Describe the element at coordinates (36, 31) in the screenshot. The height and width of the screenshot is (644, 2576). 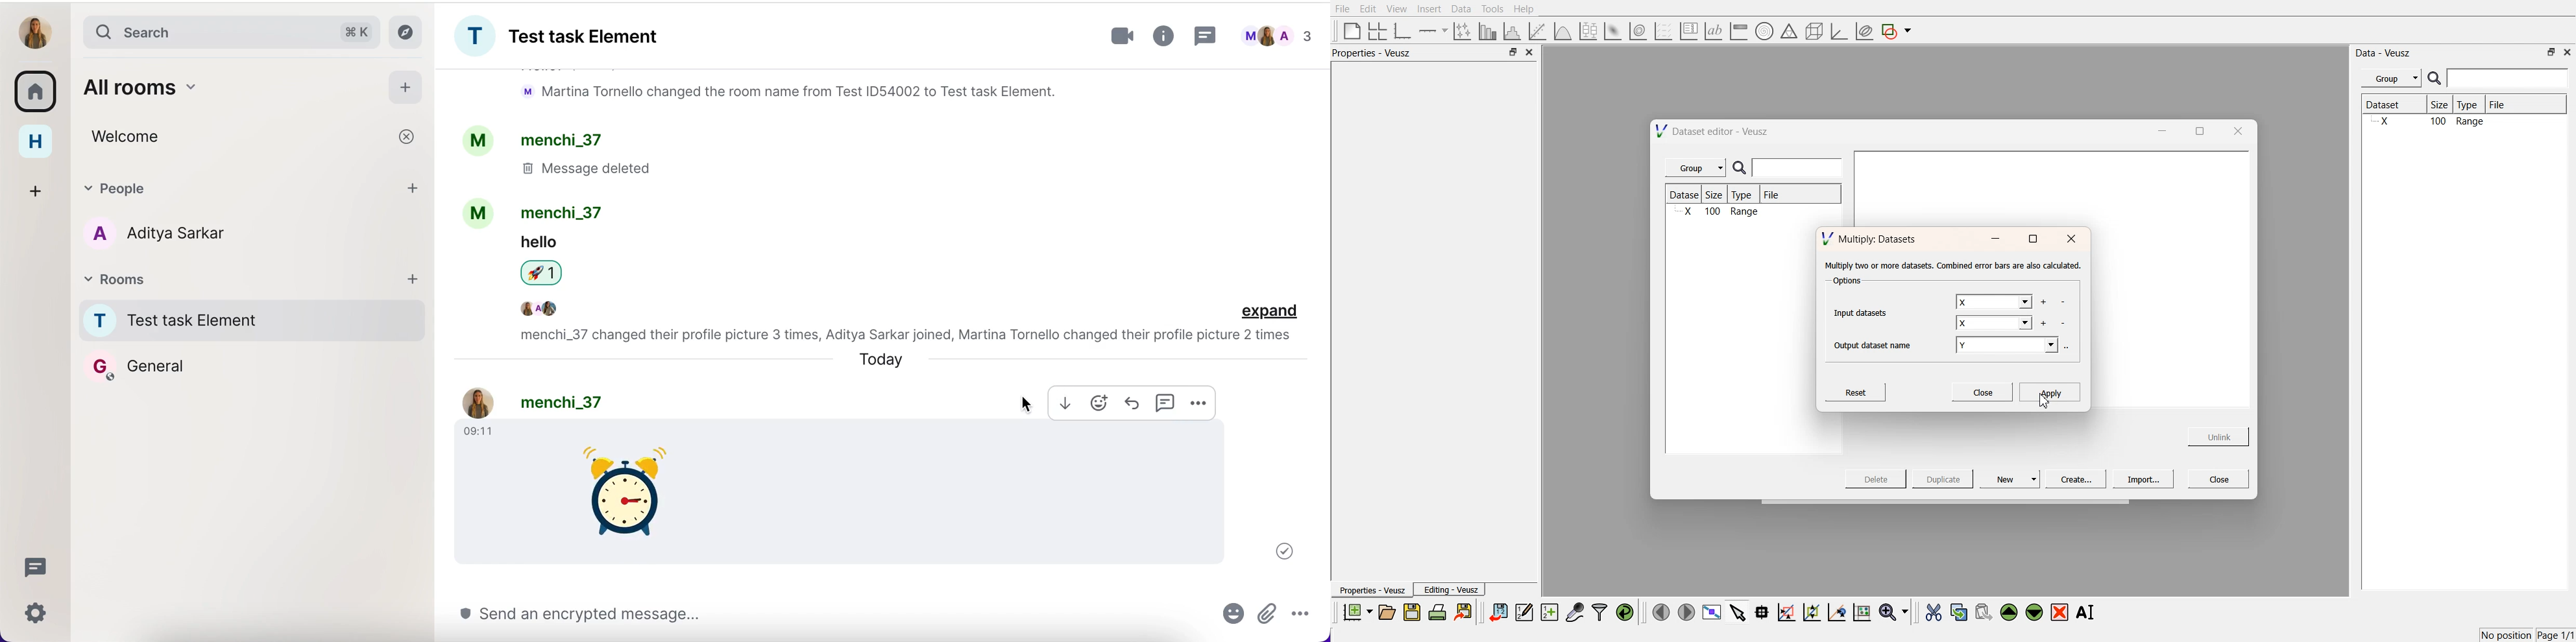
I see `user` at that location.